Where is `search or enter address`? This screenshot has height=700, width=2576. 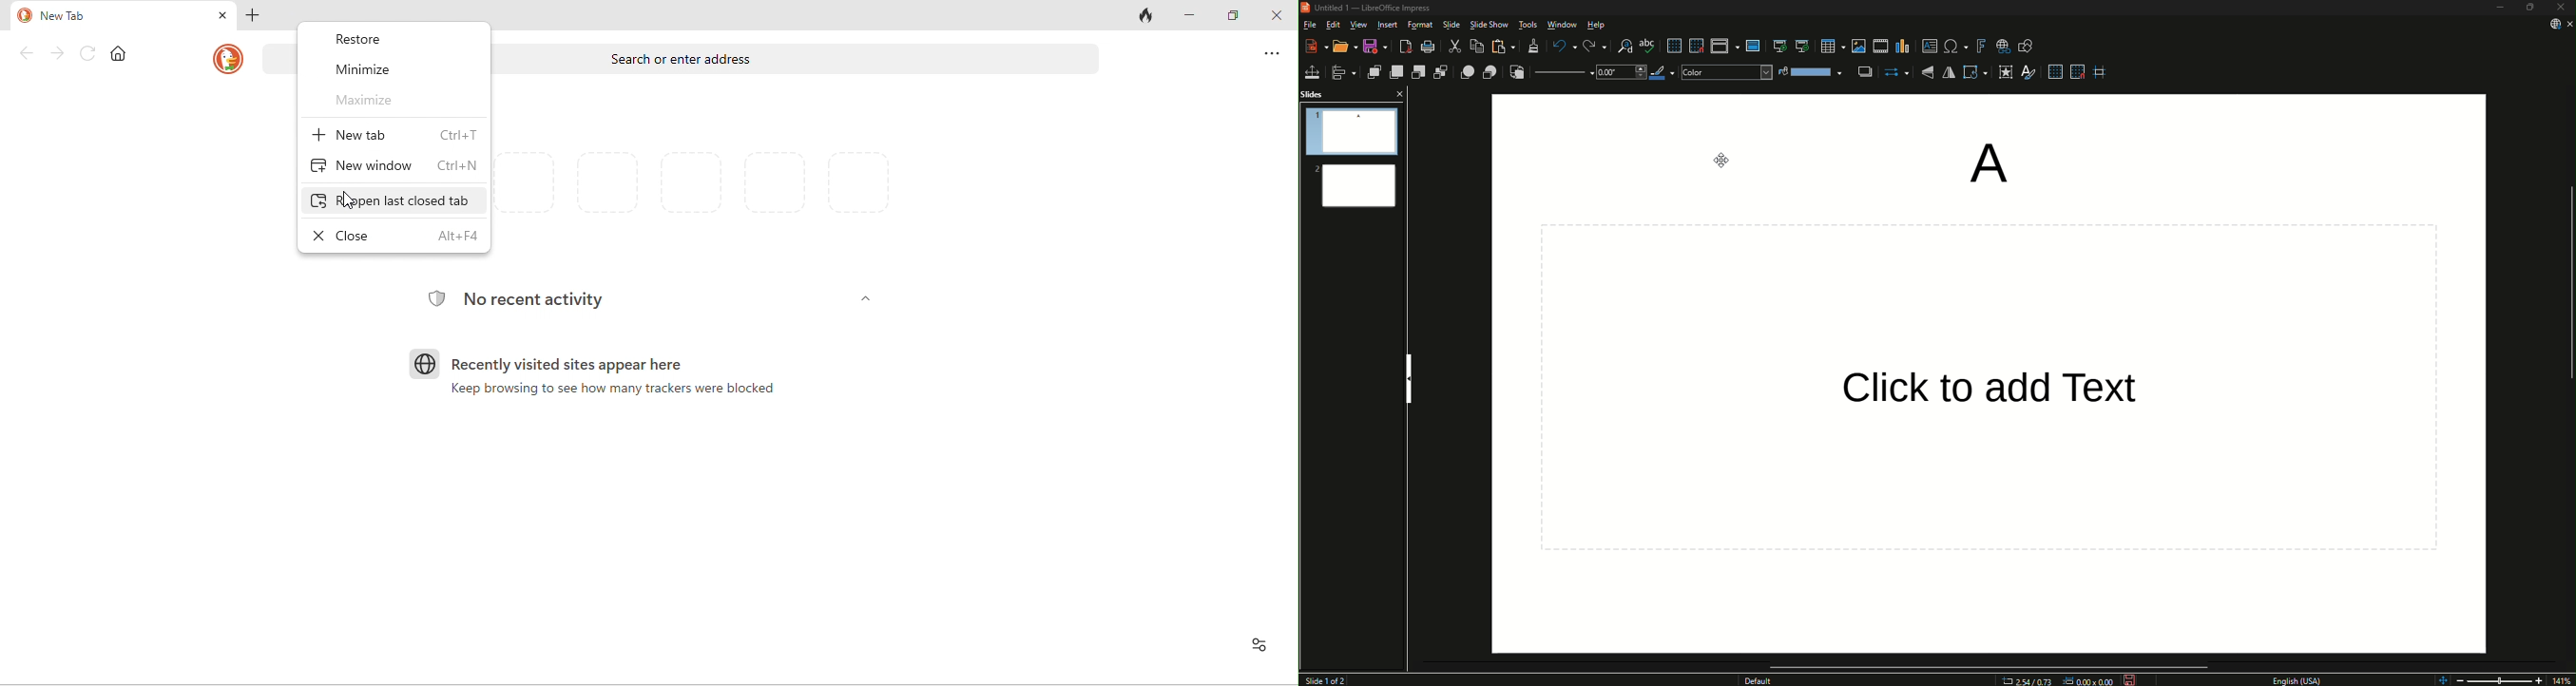 search or enter address is located at coordinates (798, 57).